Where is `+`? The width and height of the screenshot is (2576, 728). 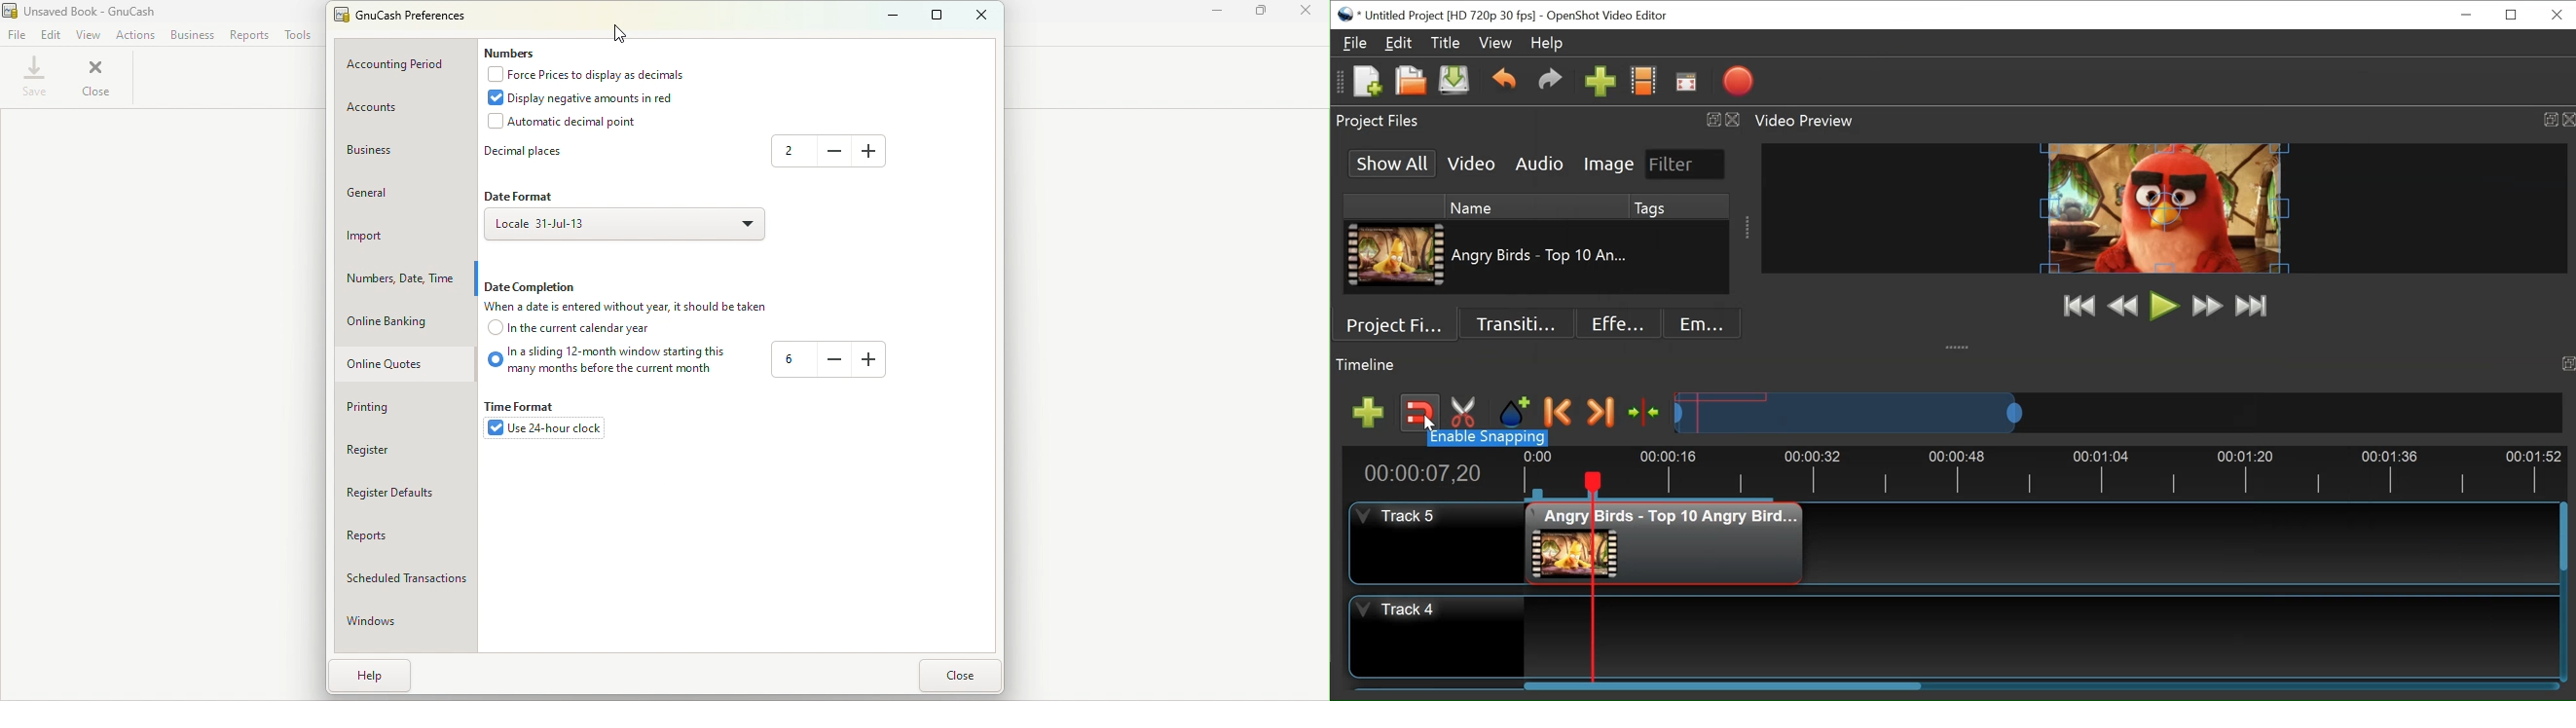 + is located at coordinates (869, 149).